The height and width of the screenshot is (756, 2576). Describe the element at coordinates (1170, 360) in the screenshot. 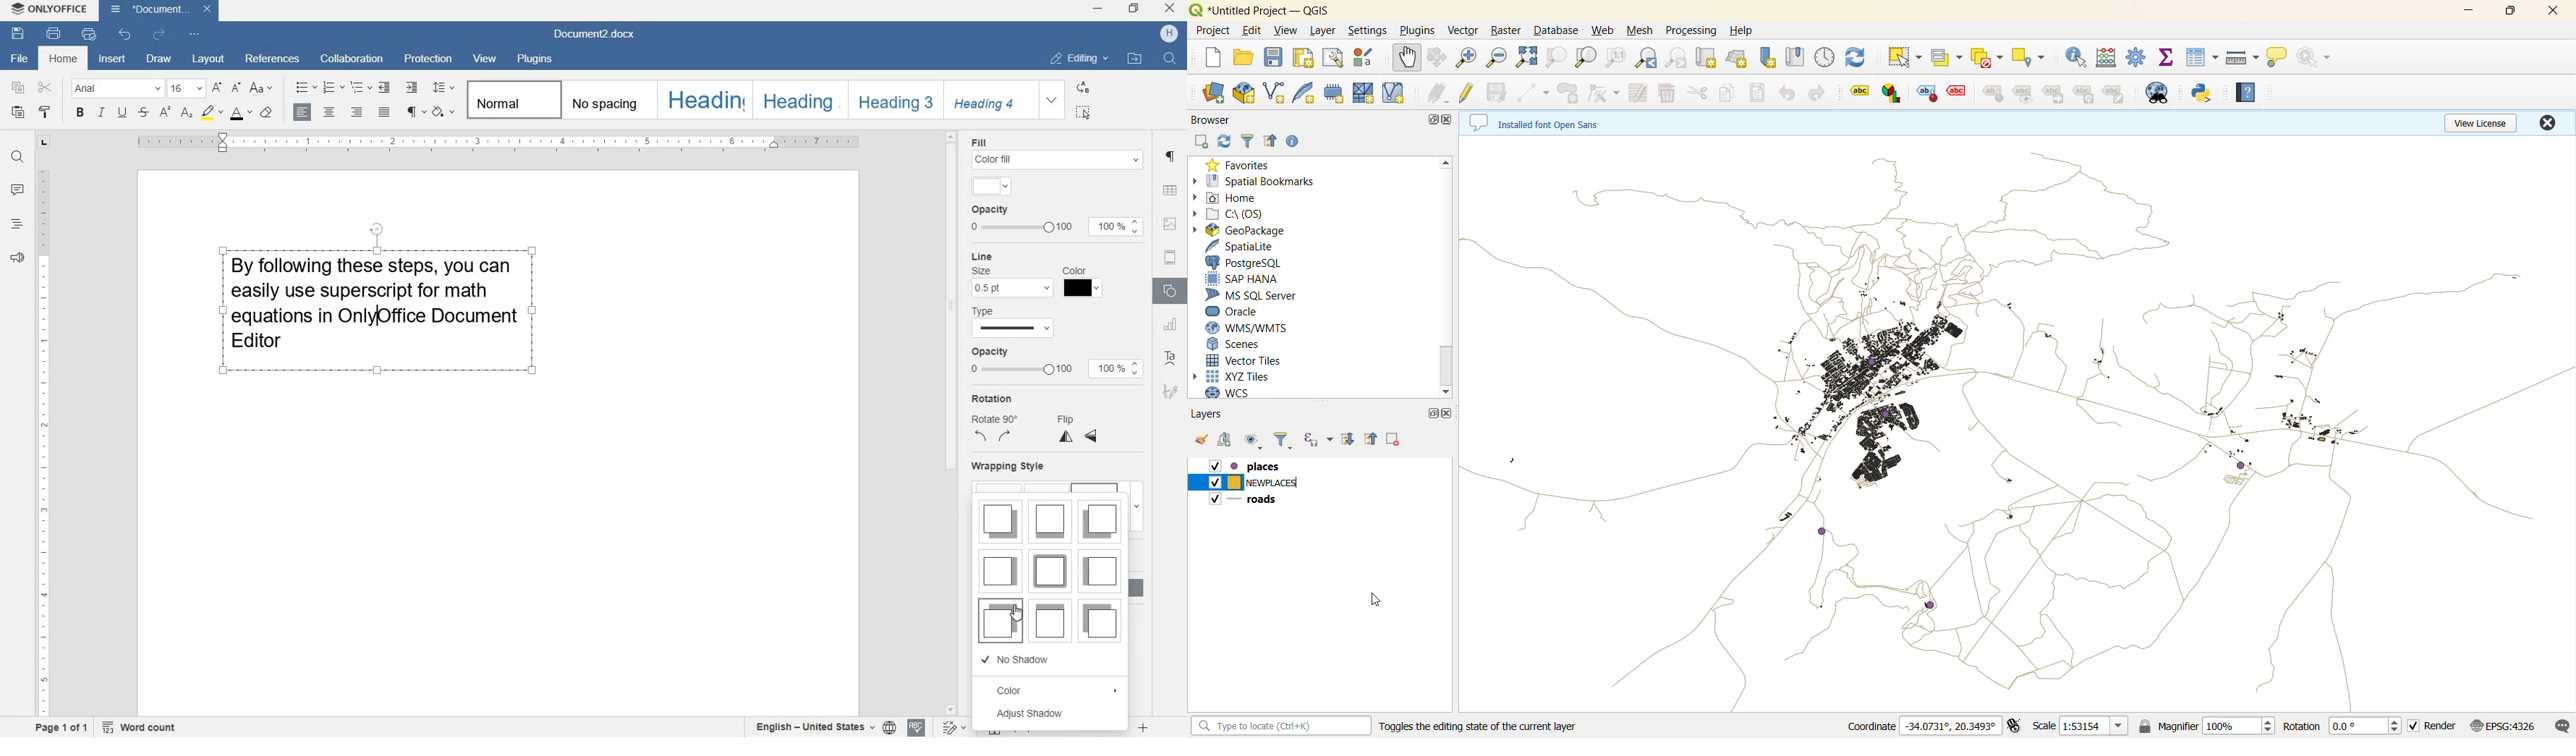

I see `text art` at that location.